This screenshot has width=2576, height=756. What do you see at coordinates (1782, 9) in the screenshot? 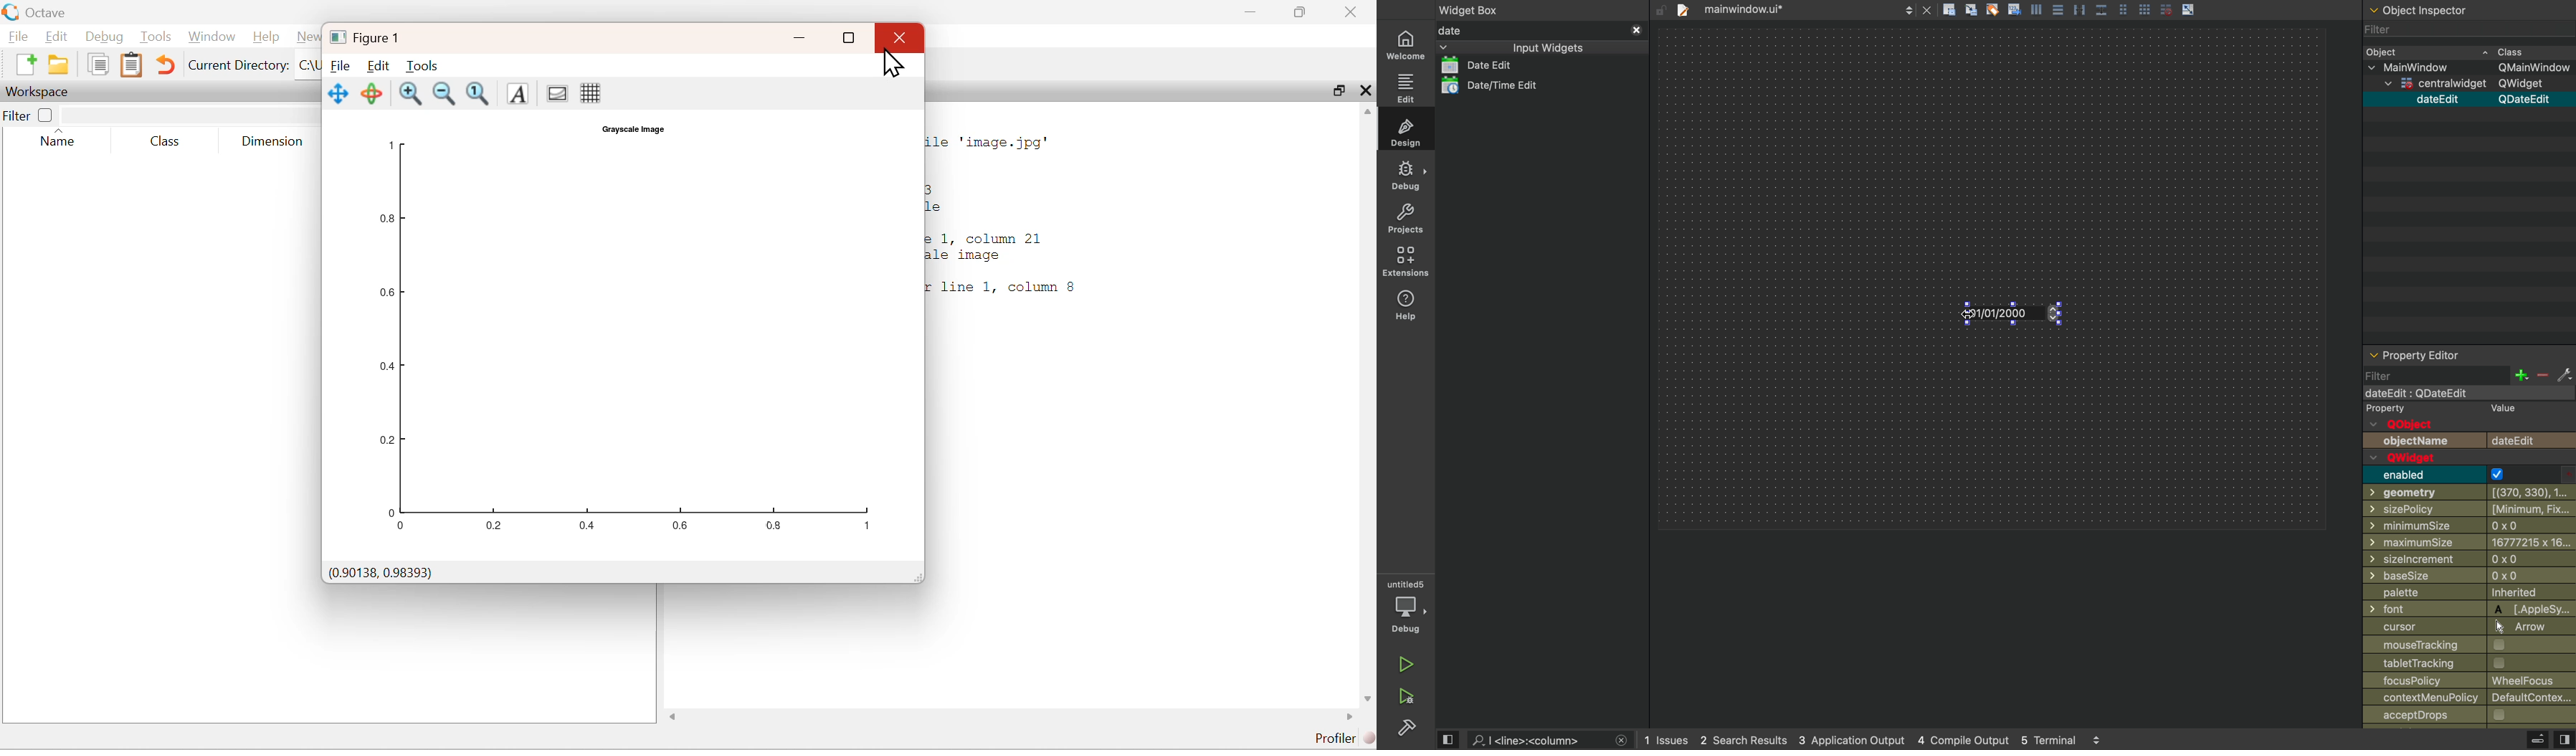
I see `file tab` at bounding box center [1782, 9].